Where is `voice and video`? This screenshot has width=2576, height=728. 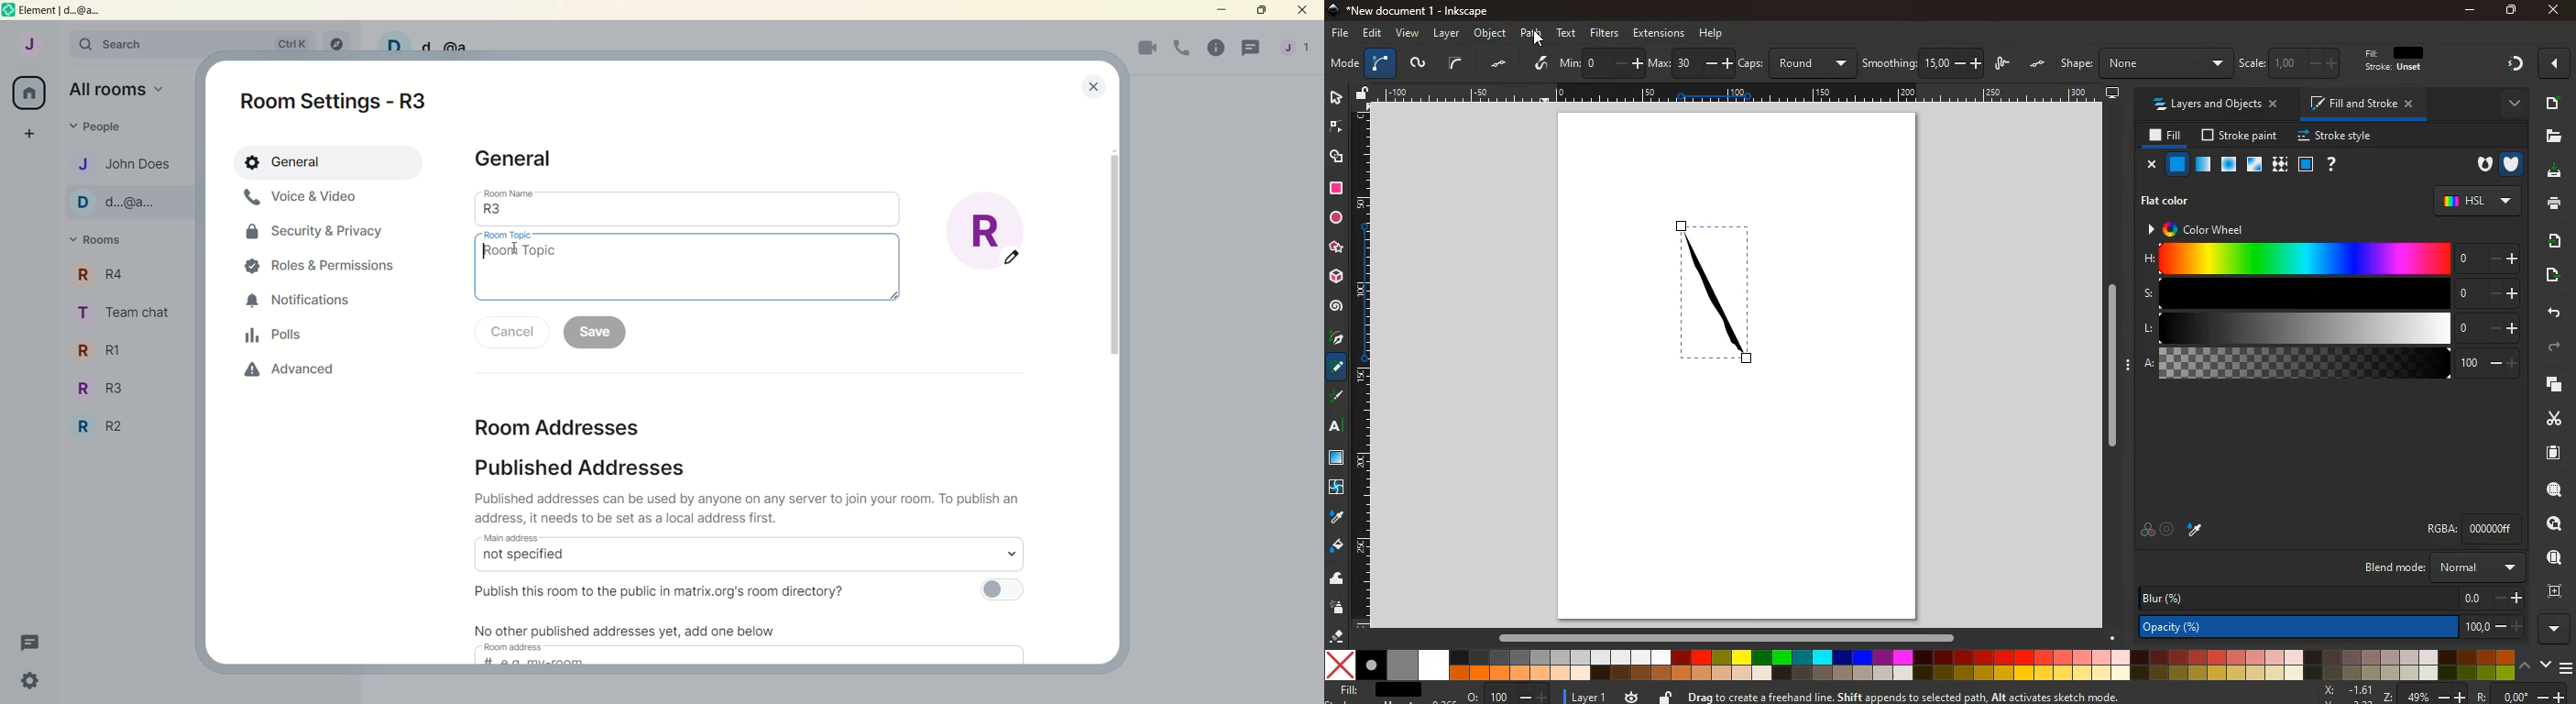 voice and video is located at coordinates (315, 198).